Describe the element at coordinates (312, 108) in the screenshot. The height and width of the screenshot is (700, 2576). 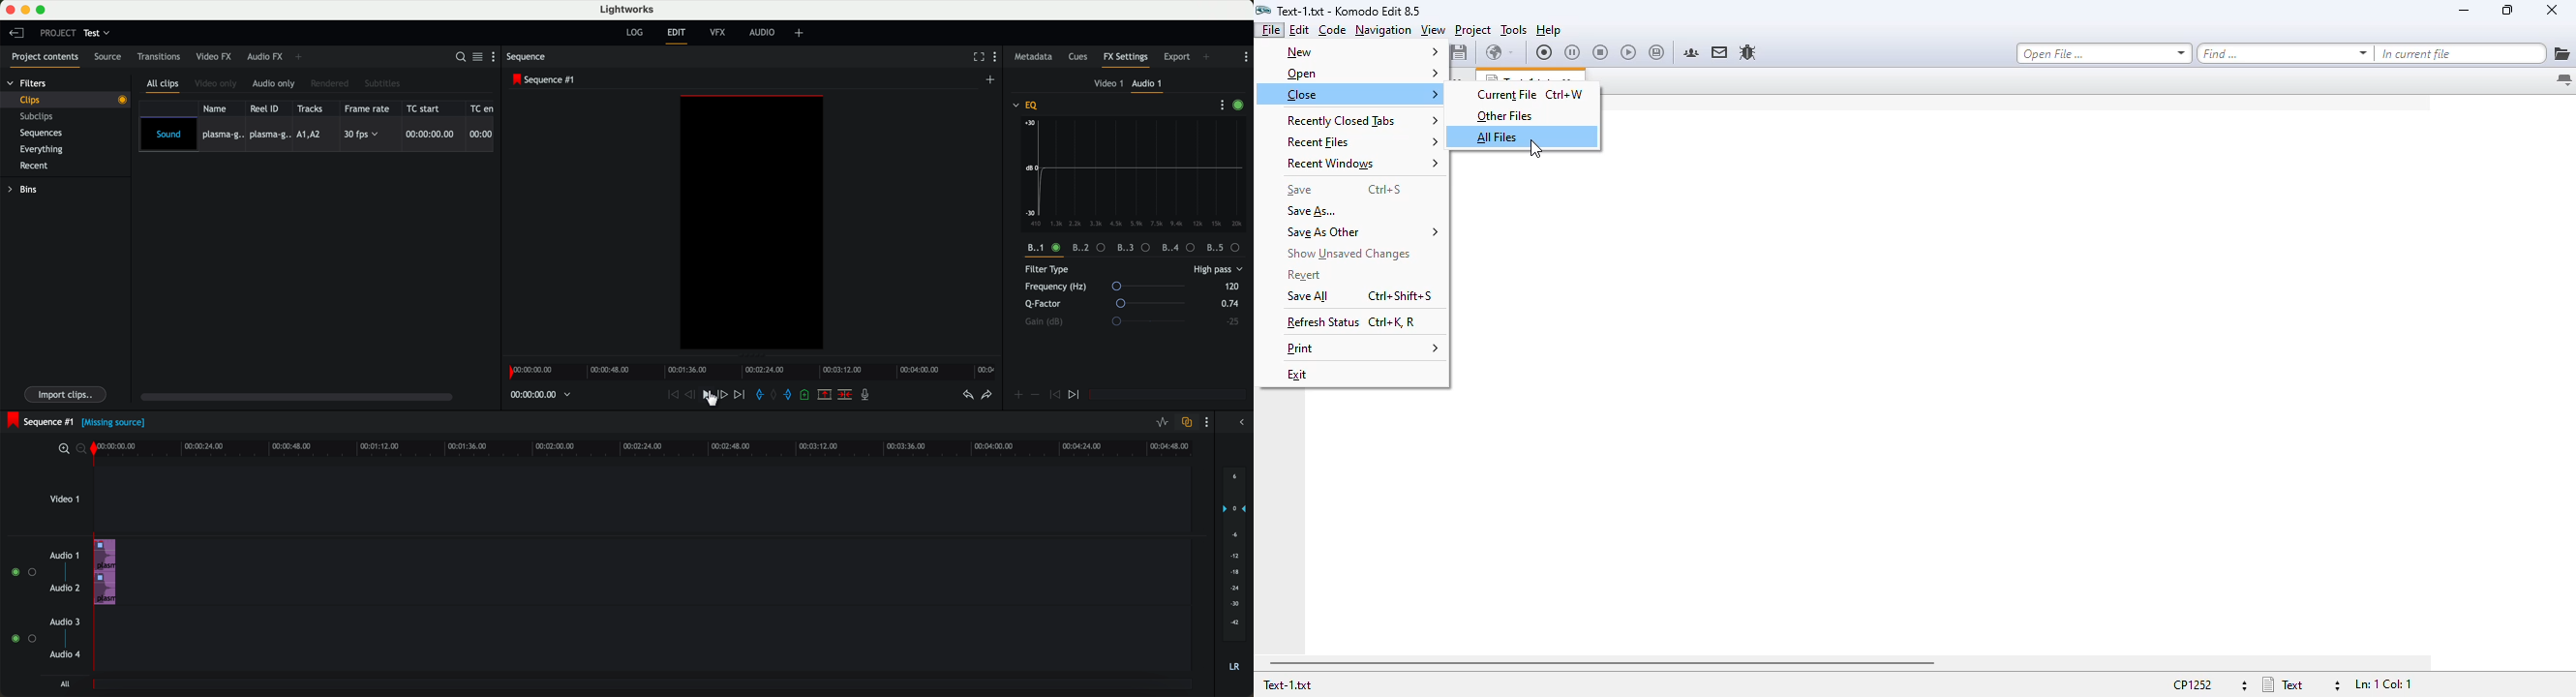
I see `tracks` at that location.